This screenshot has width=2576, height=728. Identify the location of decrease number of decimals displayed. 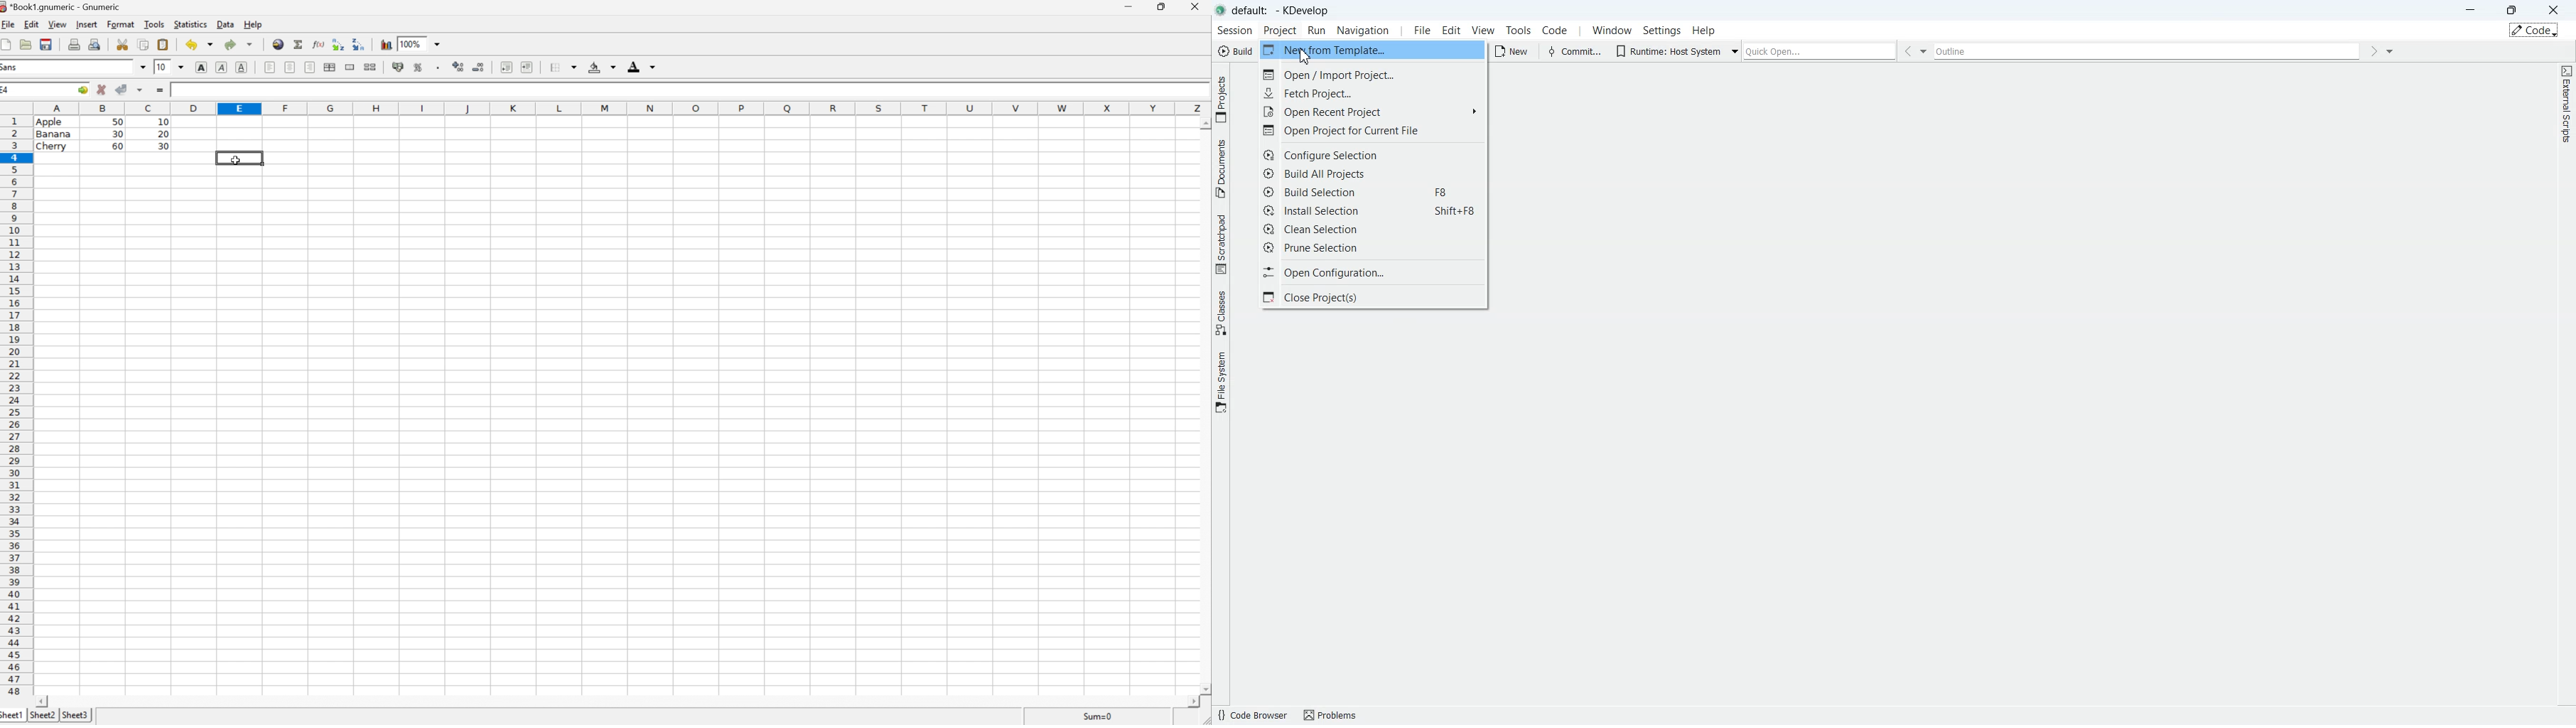
(478, 66).